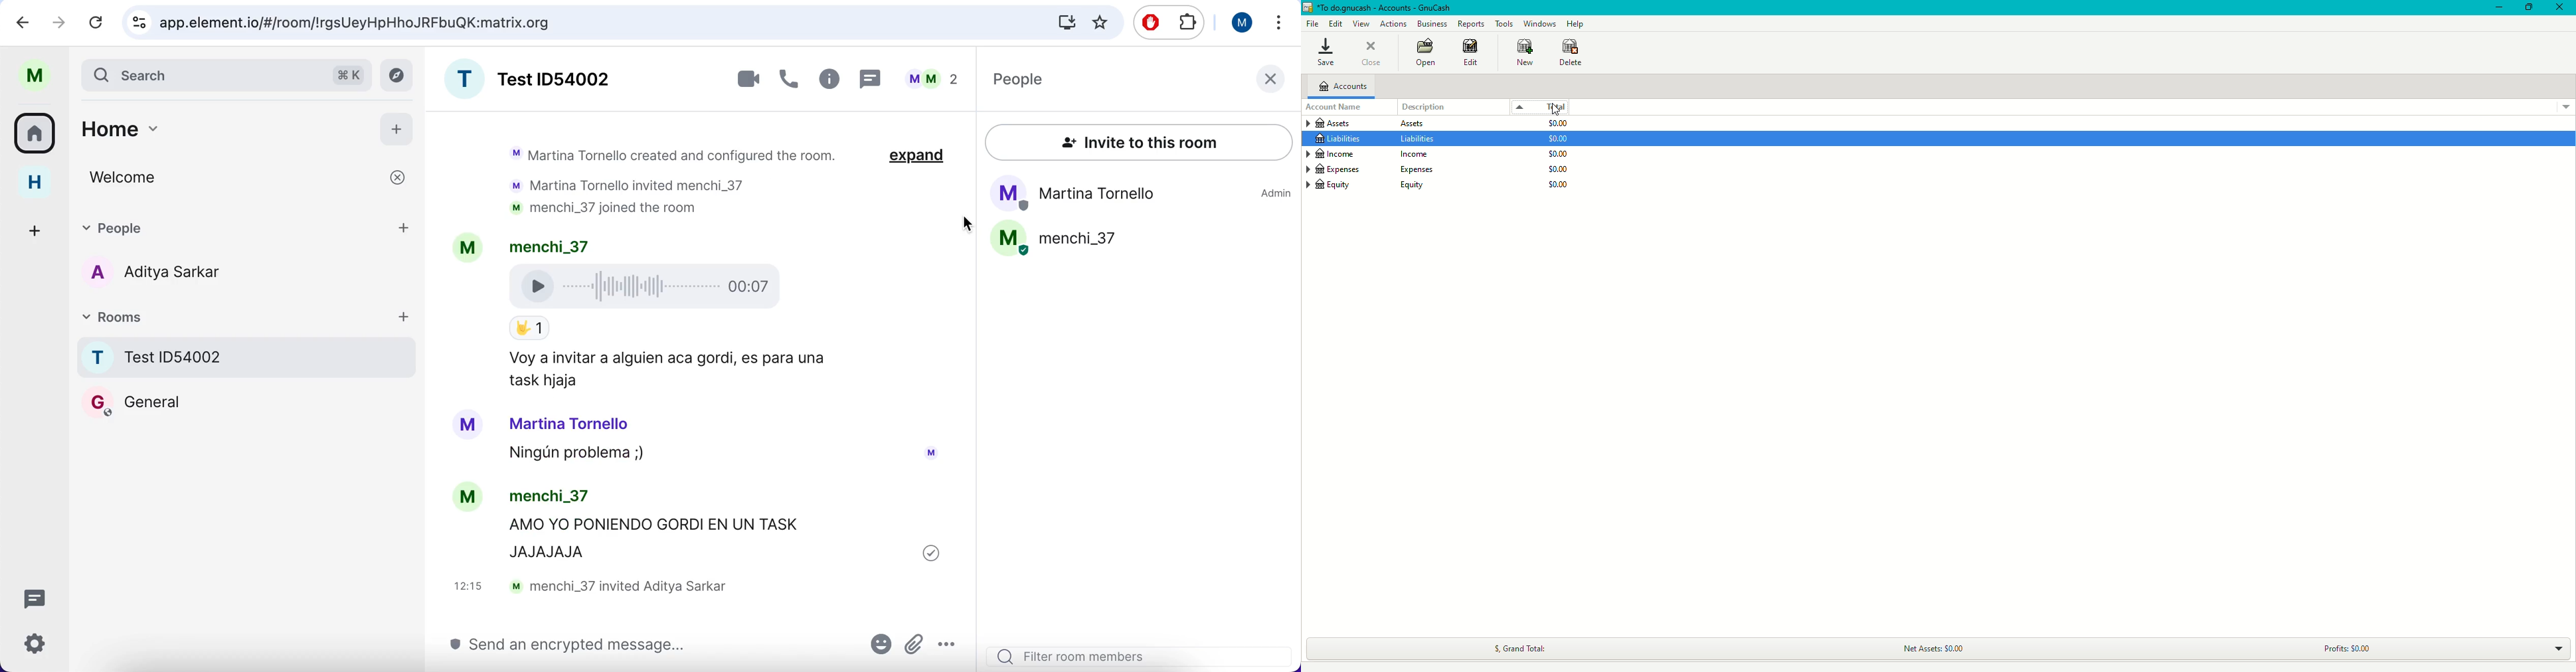 This screenshot has height=672, width=2576. I want to click on Edit, so click(1336, 23).